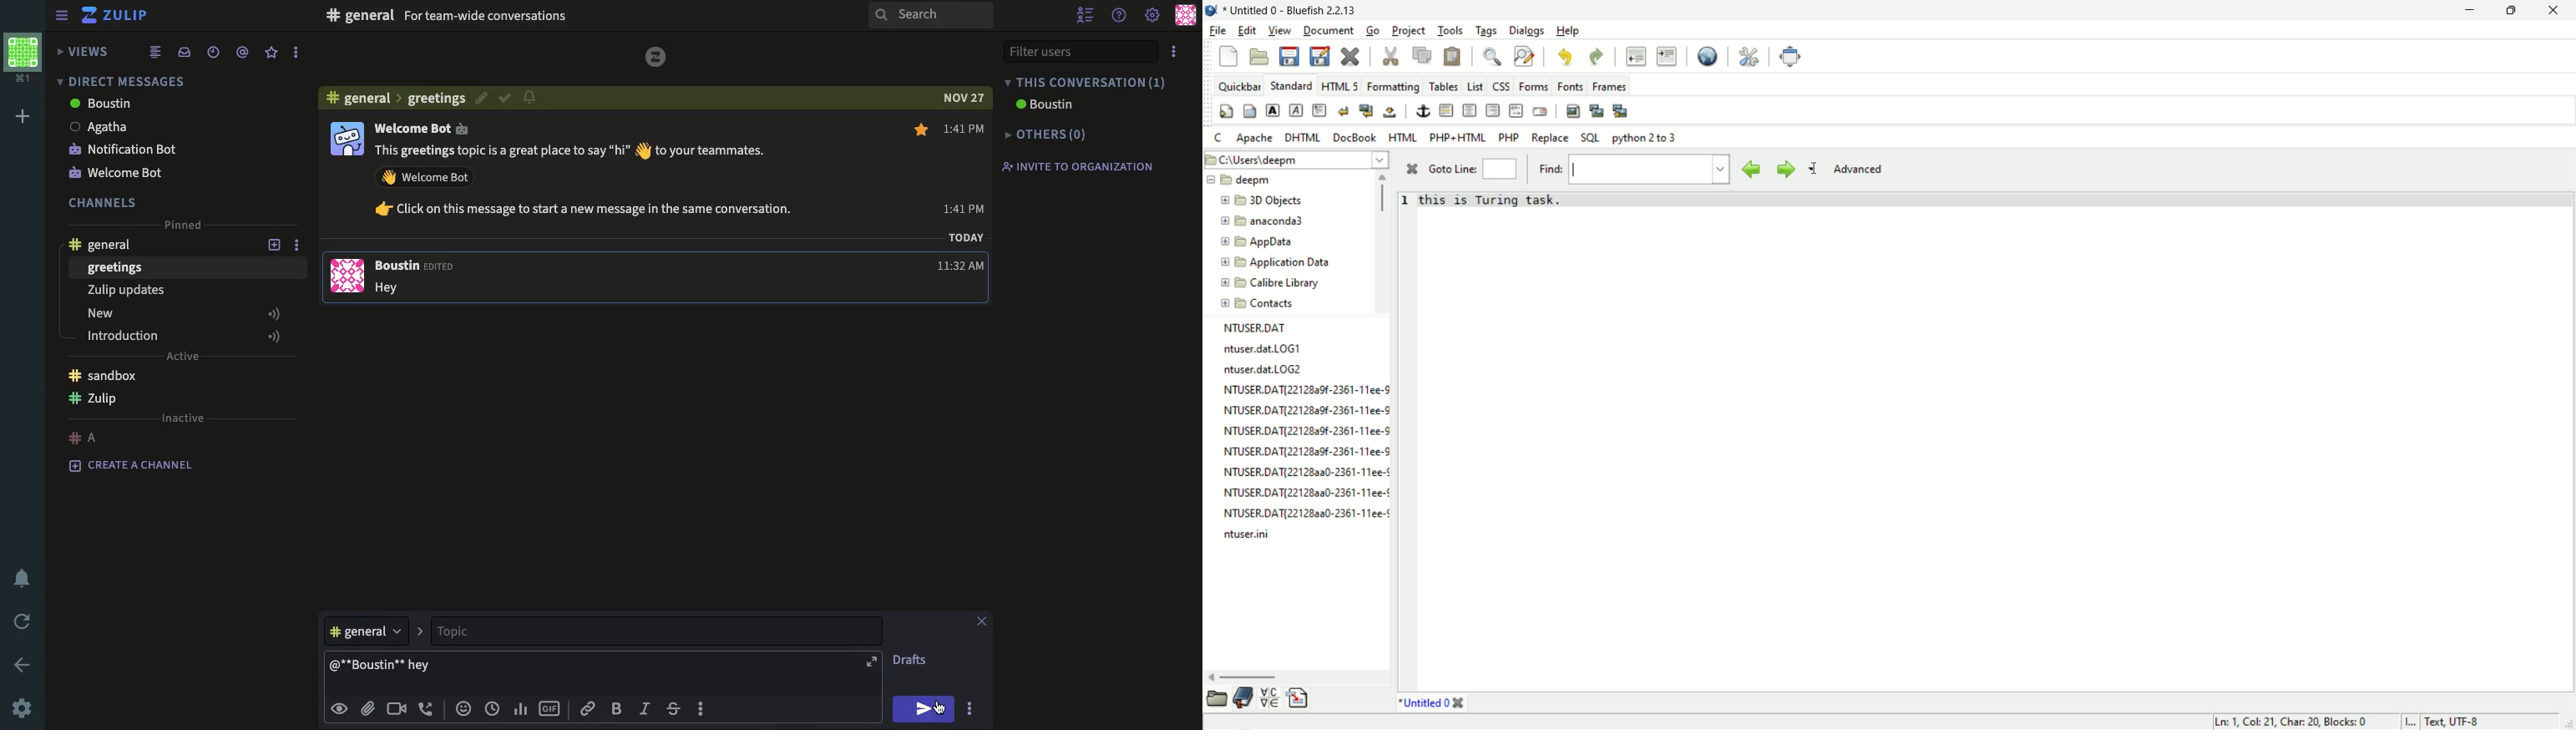 The height and width of the screenshot is (756, 2576). I want to click on Active, so click(189, 355).